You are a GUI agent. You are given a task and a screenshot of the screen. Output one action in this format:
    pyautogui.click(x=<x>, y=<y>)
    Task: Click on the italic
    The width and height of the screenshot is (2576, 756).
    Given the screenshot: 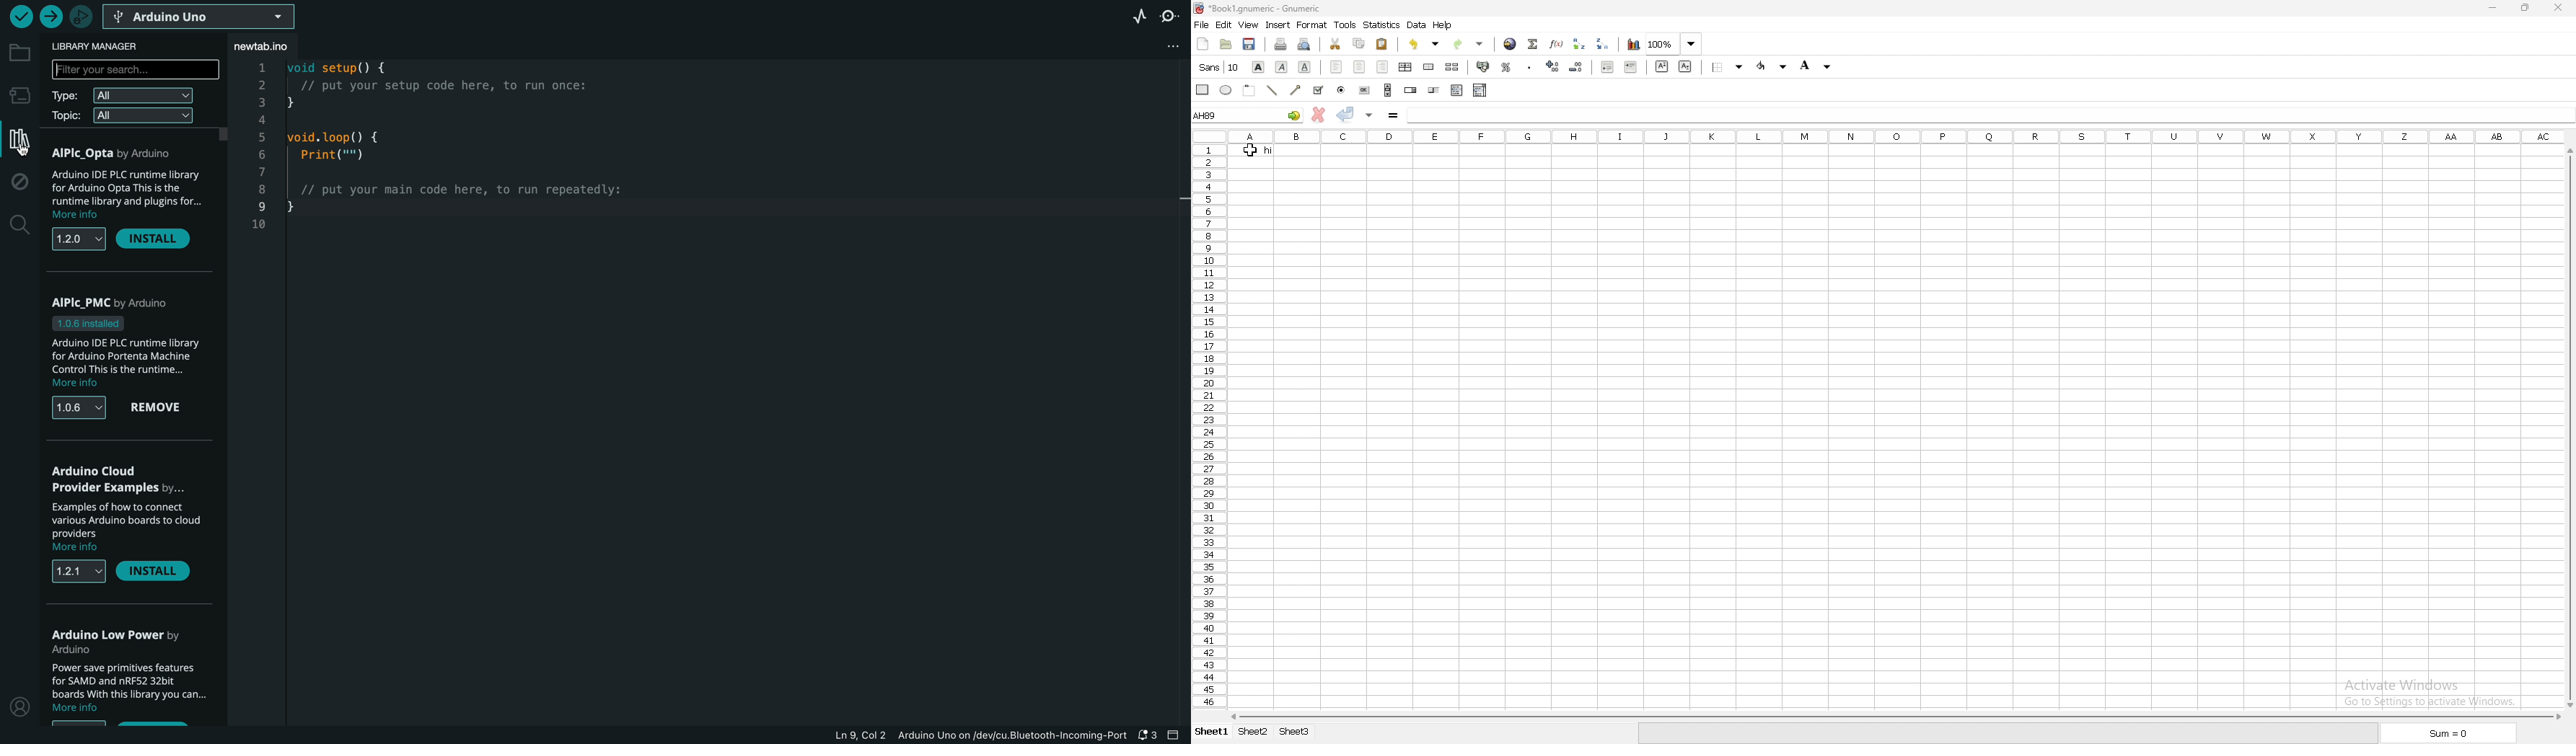 What is the action you would take?
    pyautogui.click(x=1282, y=66)
    